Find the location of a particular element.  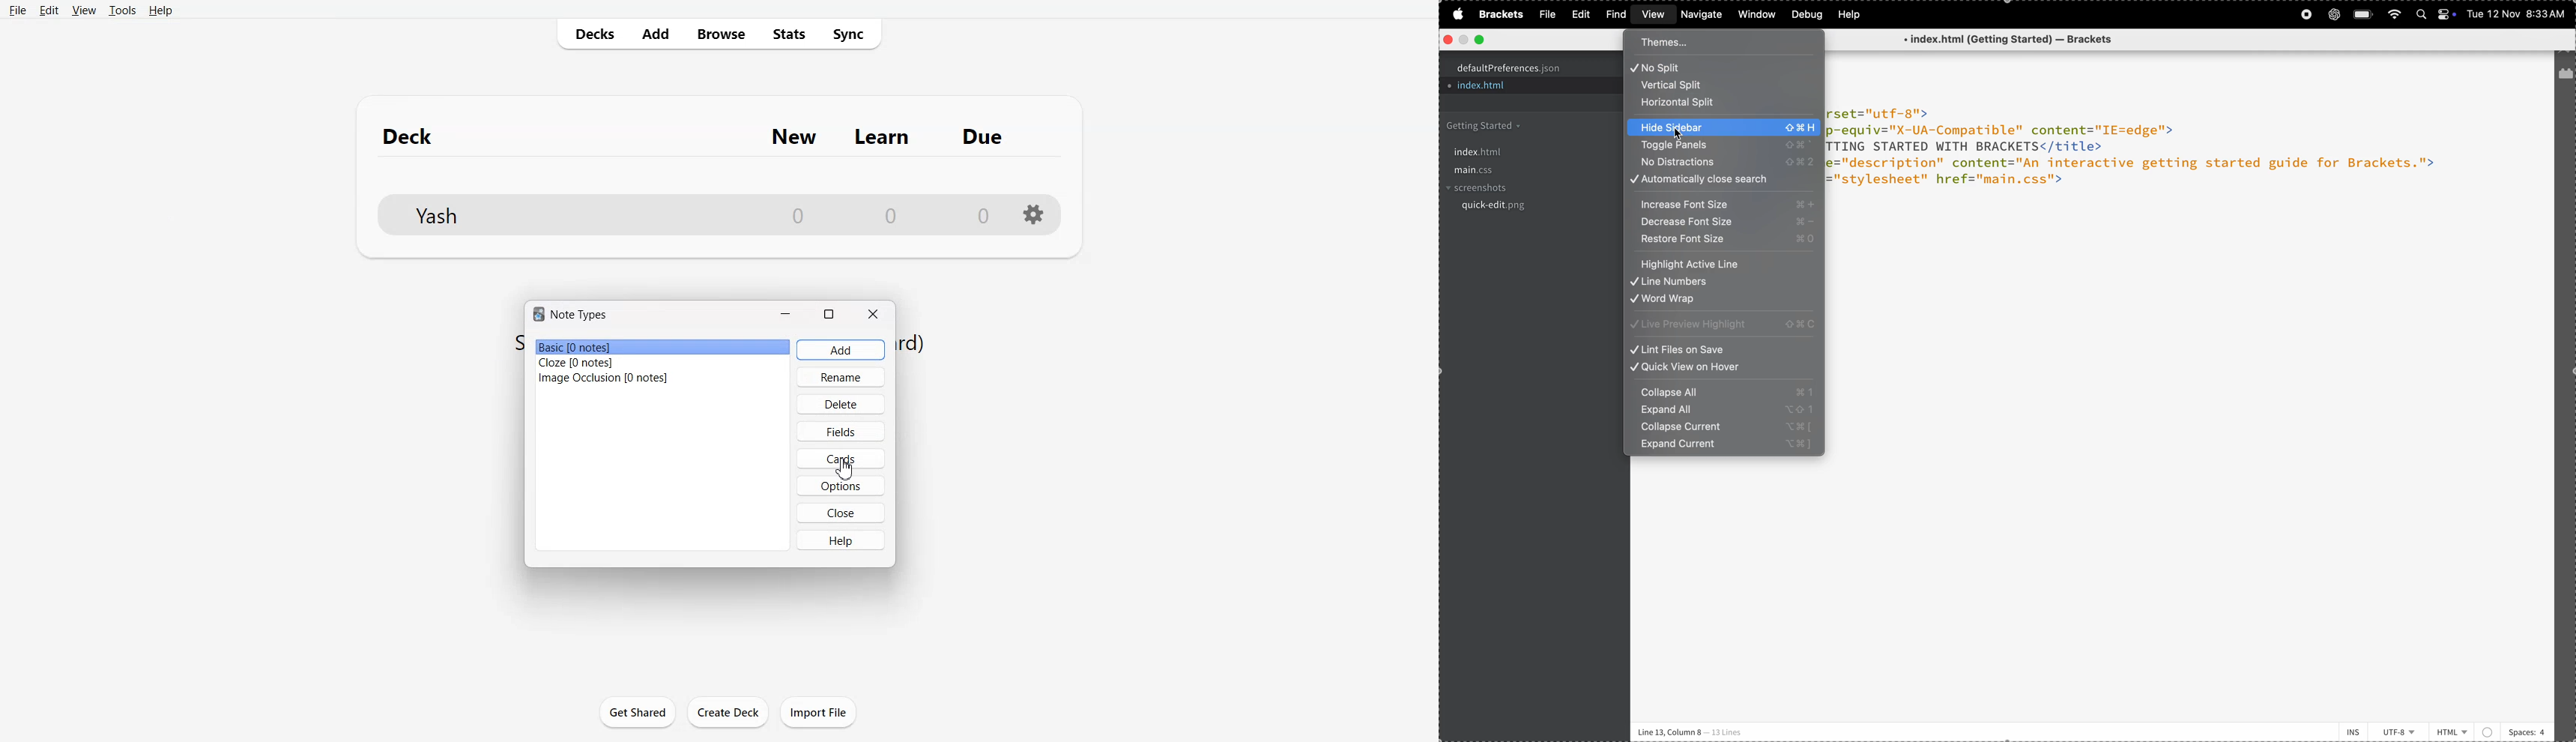

Options is located at coordinates (840, 486).